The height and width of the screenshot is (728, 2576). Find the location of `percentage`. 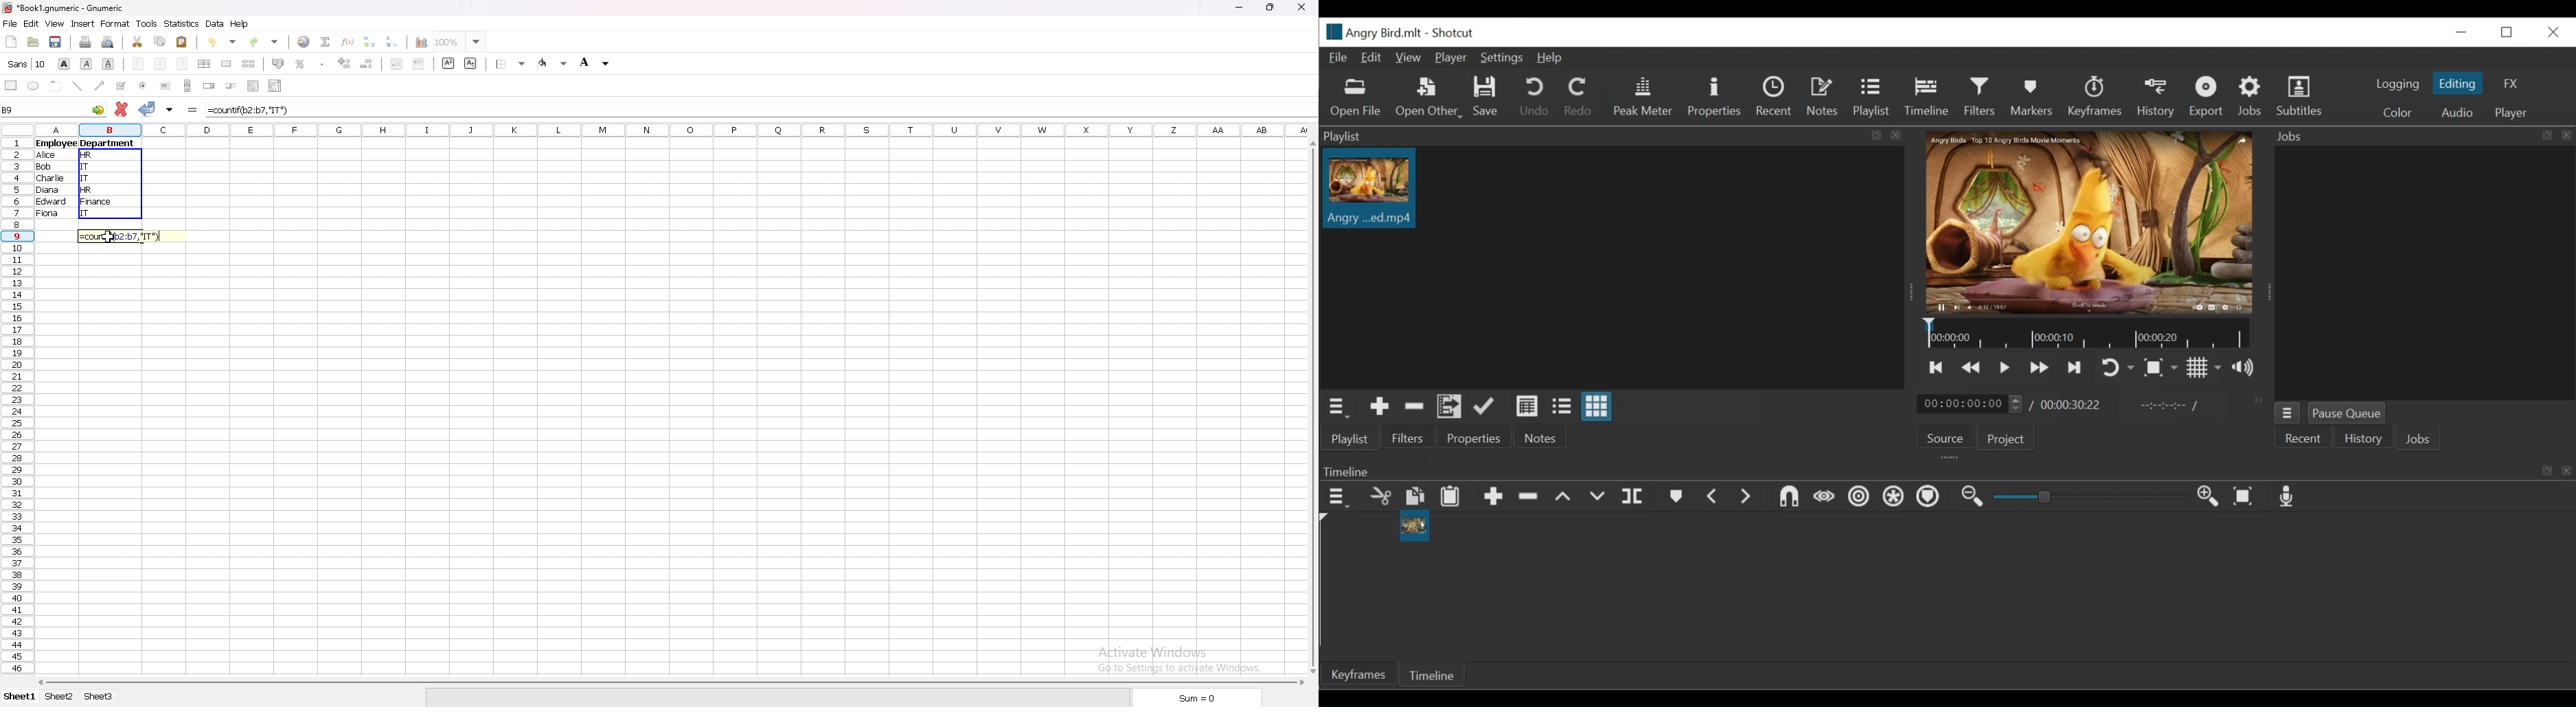

percentage is located at coordinates (300, 64).